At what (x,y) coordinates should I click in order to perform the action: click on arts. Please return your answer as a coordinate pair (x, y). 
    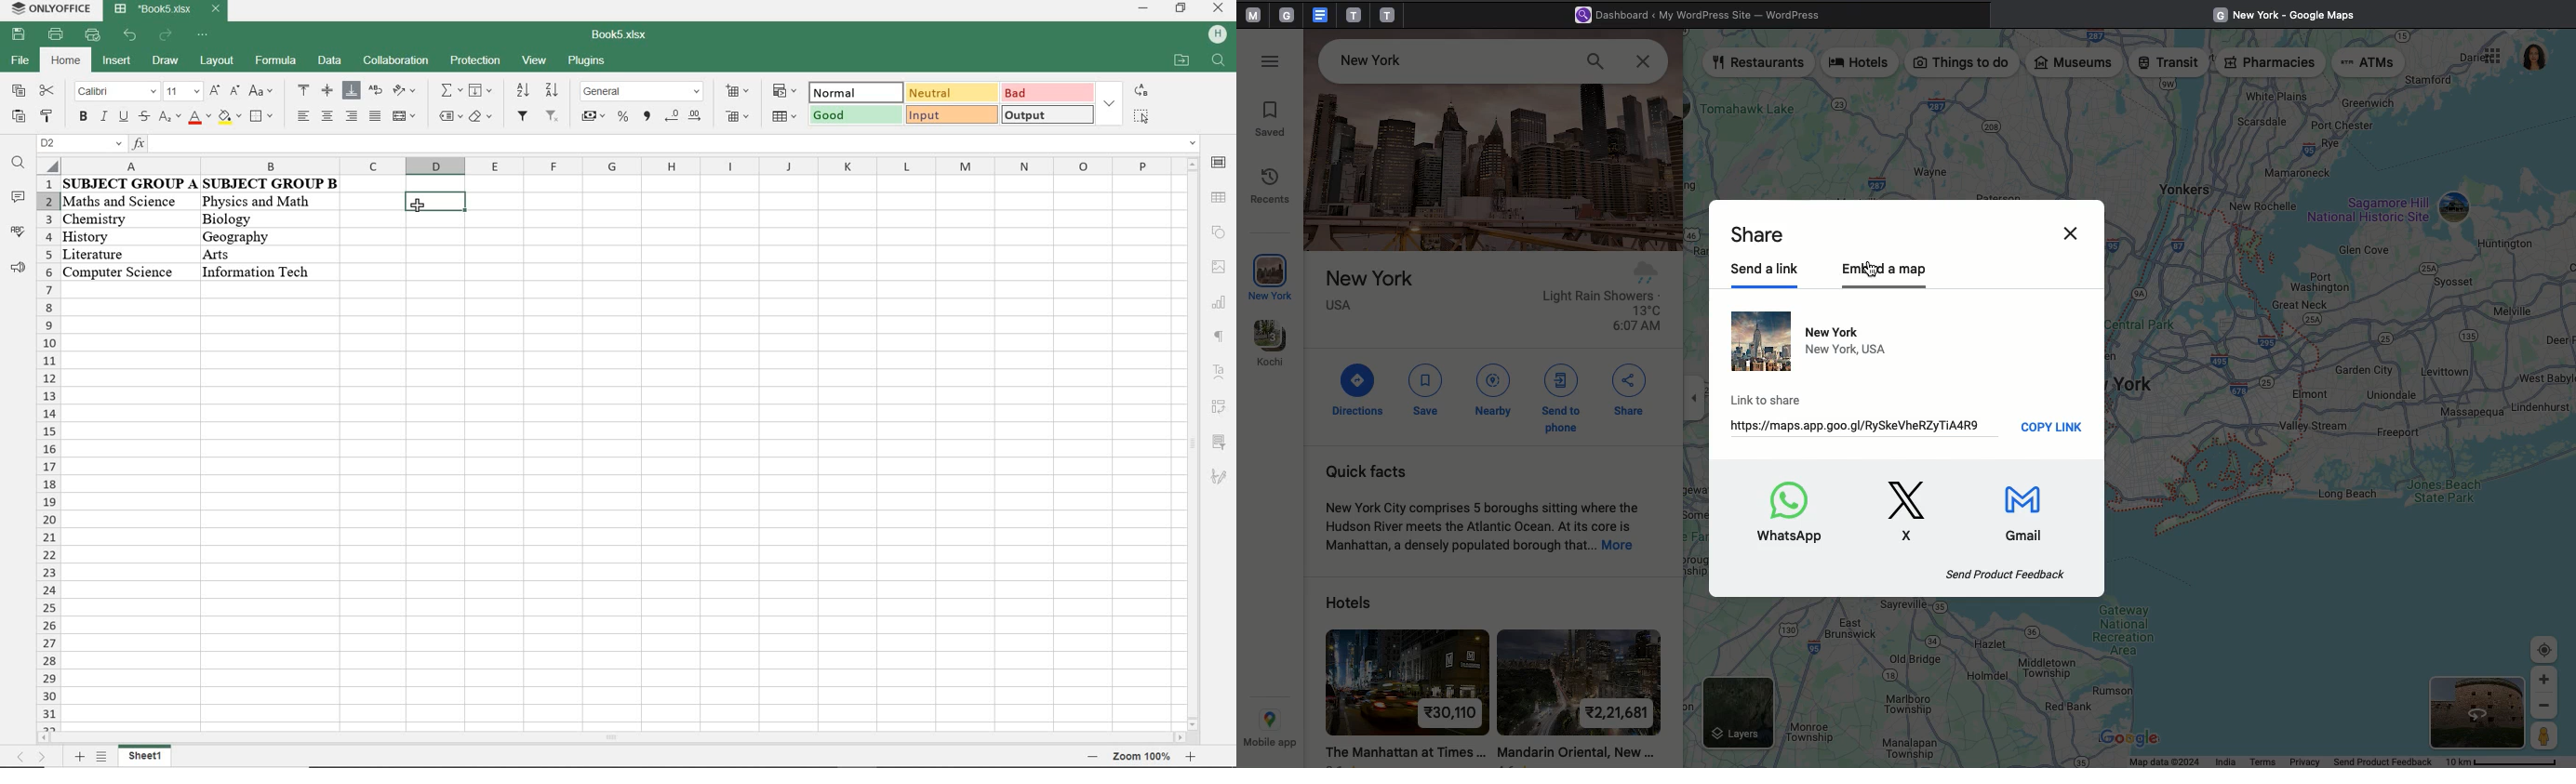
    Looking at the image, I should click on (252, 254).